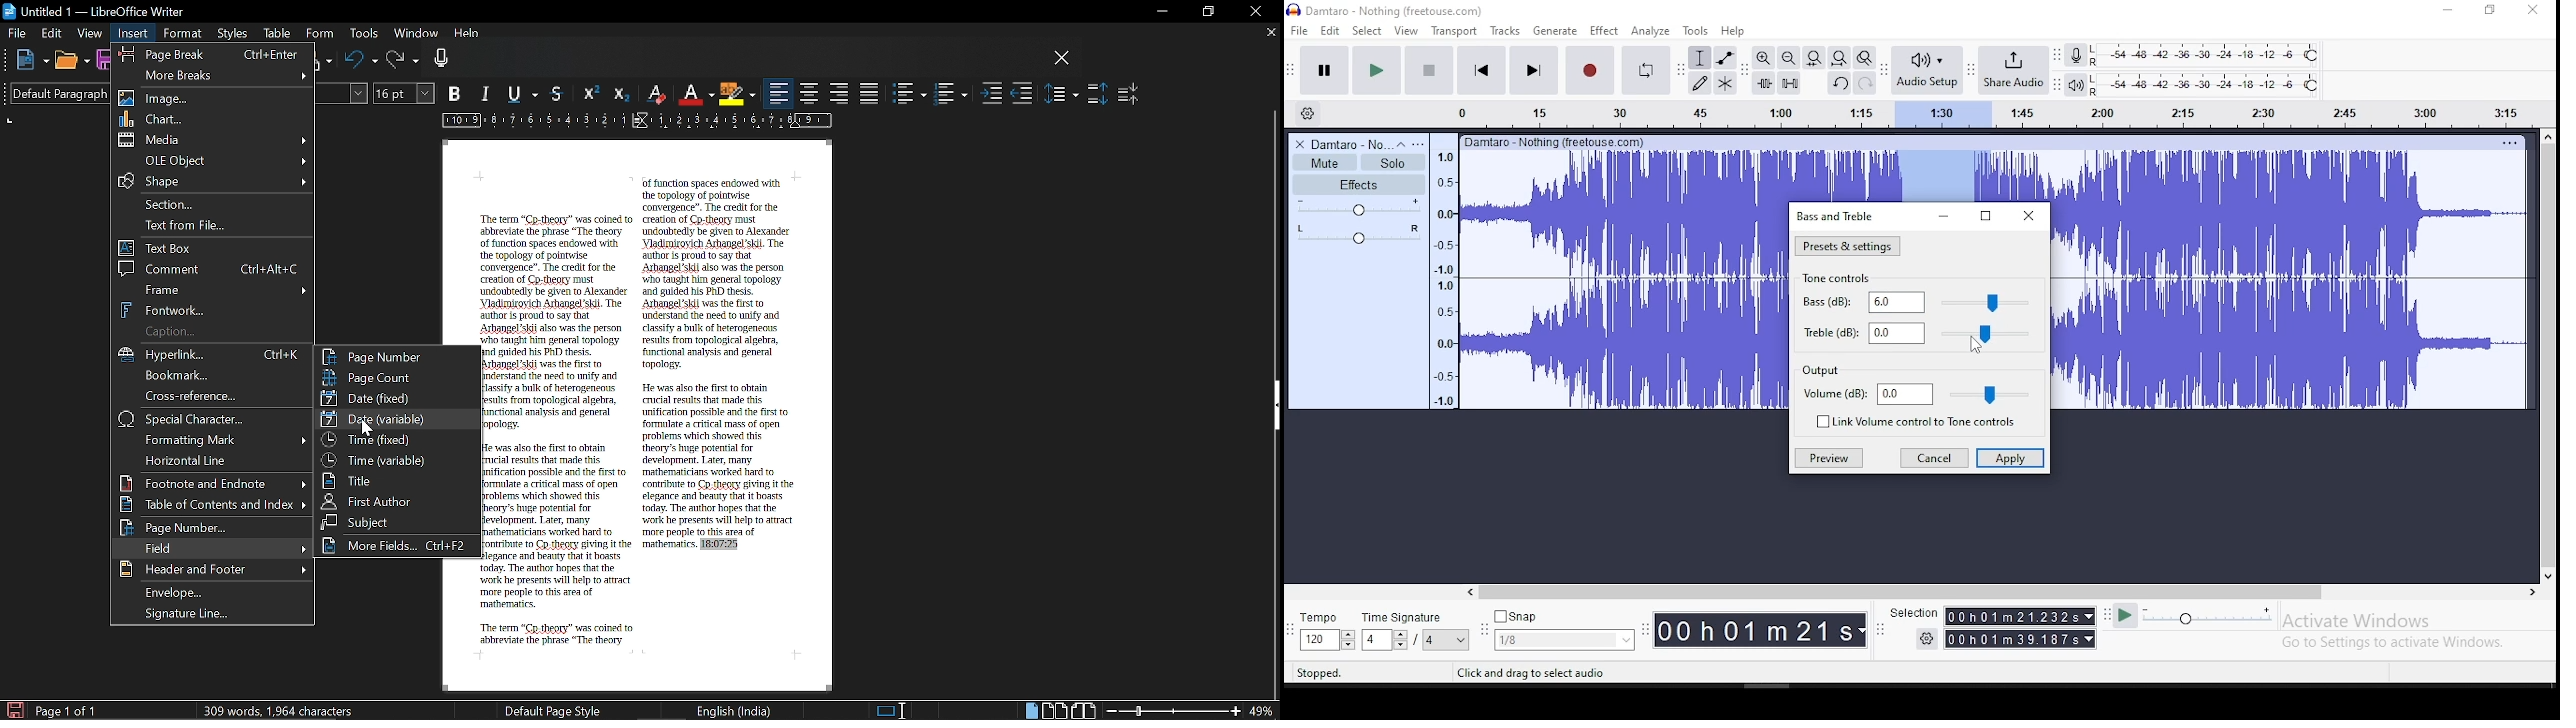  Describe the element at coordinates (1483, 629) in the screenshot. I see `` at that location.